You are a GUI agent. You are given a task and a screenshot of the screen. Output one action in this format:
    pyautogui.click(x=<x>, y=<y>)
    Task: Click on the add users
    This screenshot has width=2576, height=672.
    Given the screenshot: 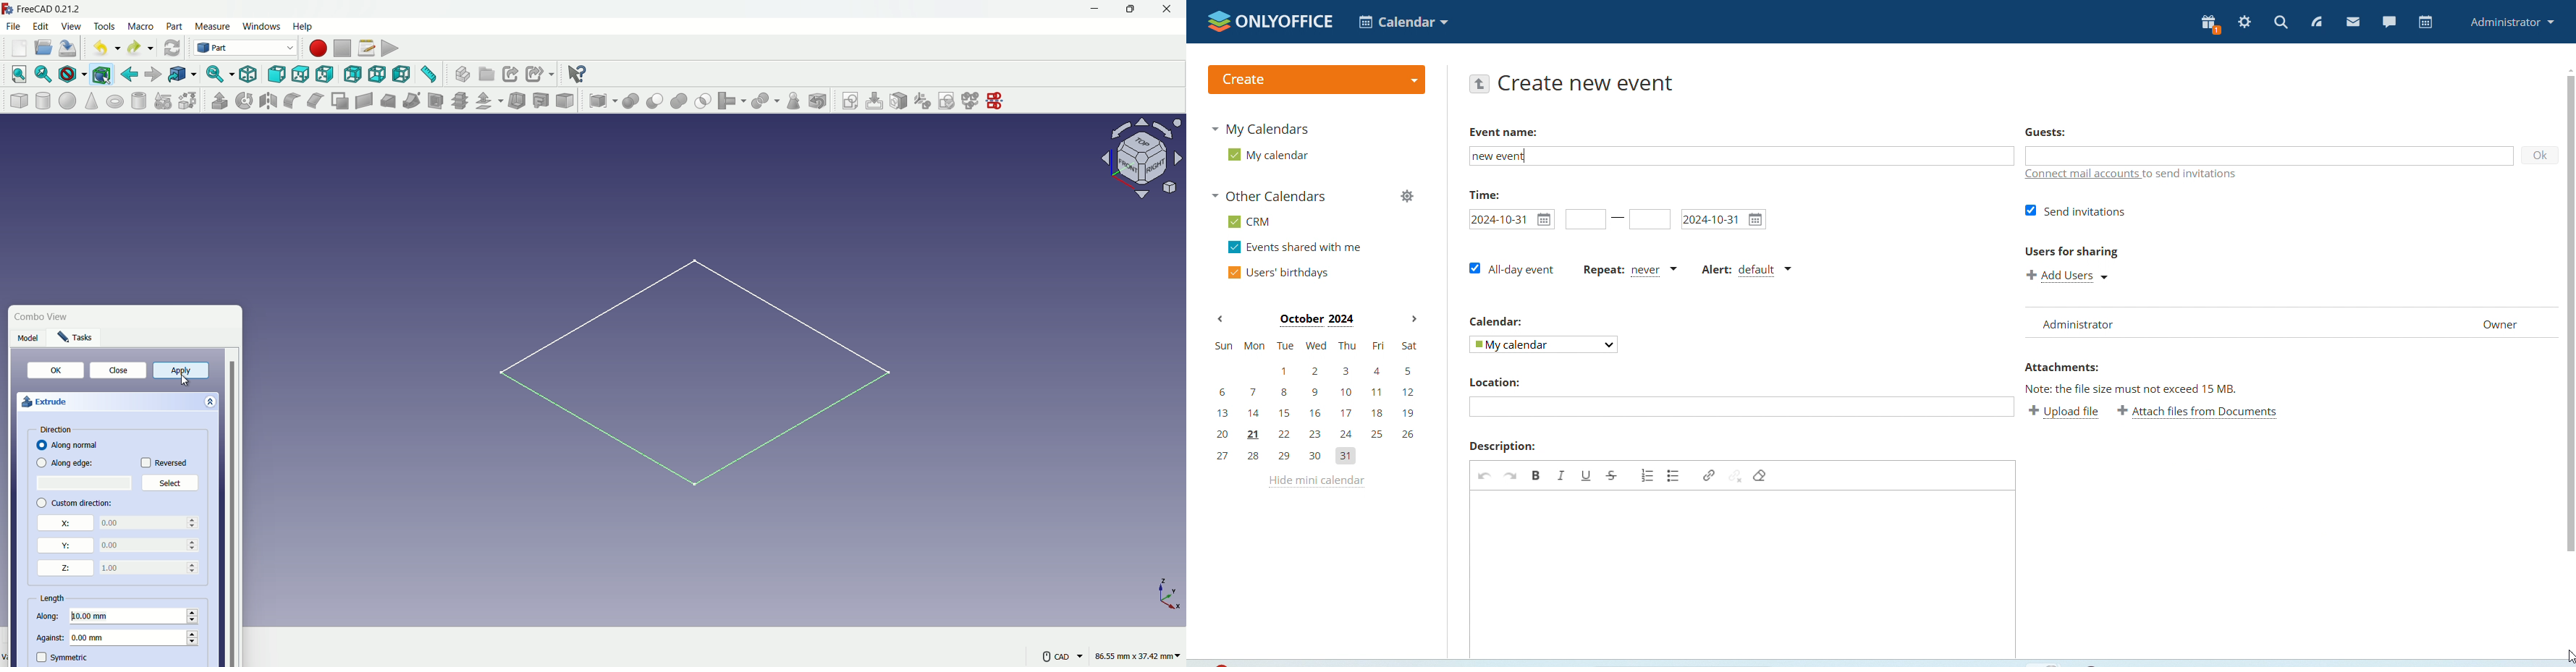 What is the action you would take?
    pyautogui.click(x=2072, y=276)
    